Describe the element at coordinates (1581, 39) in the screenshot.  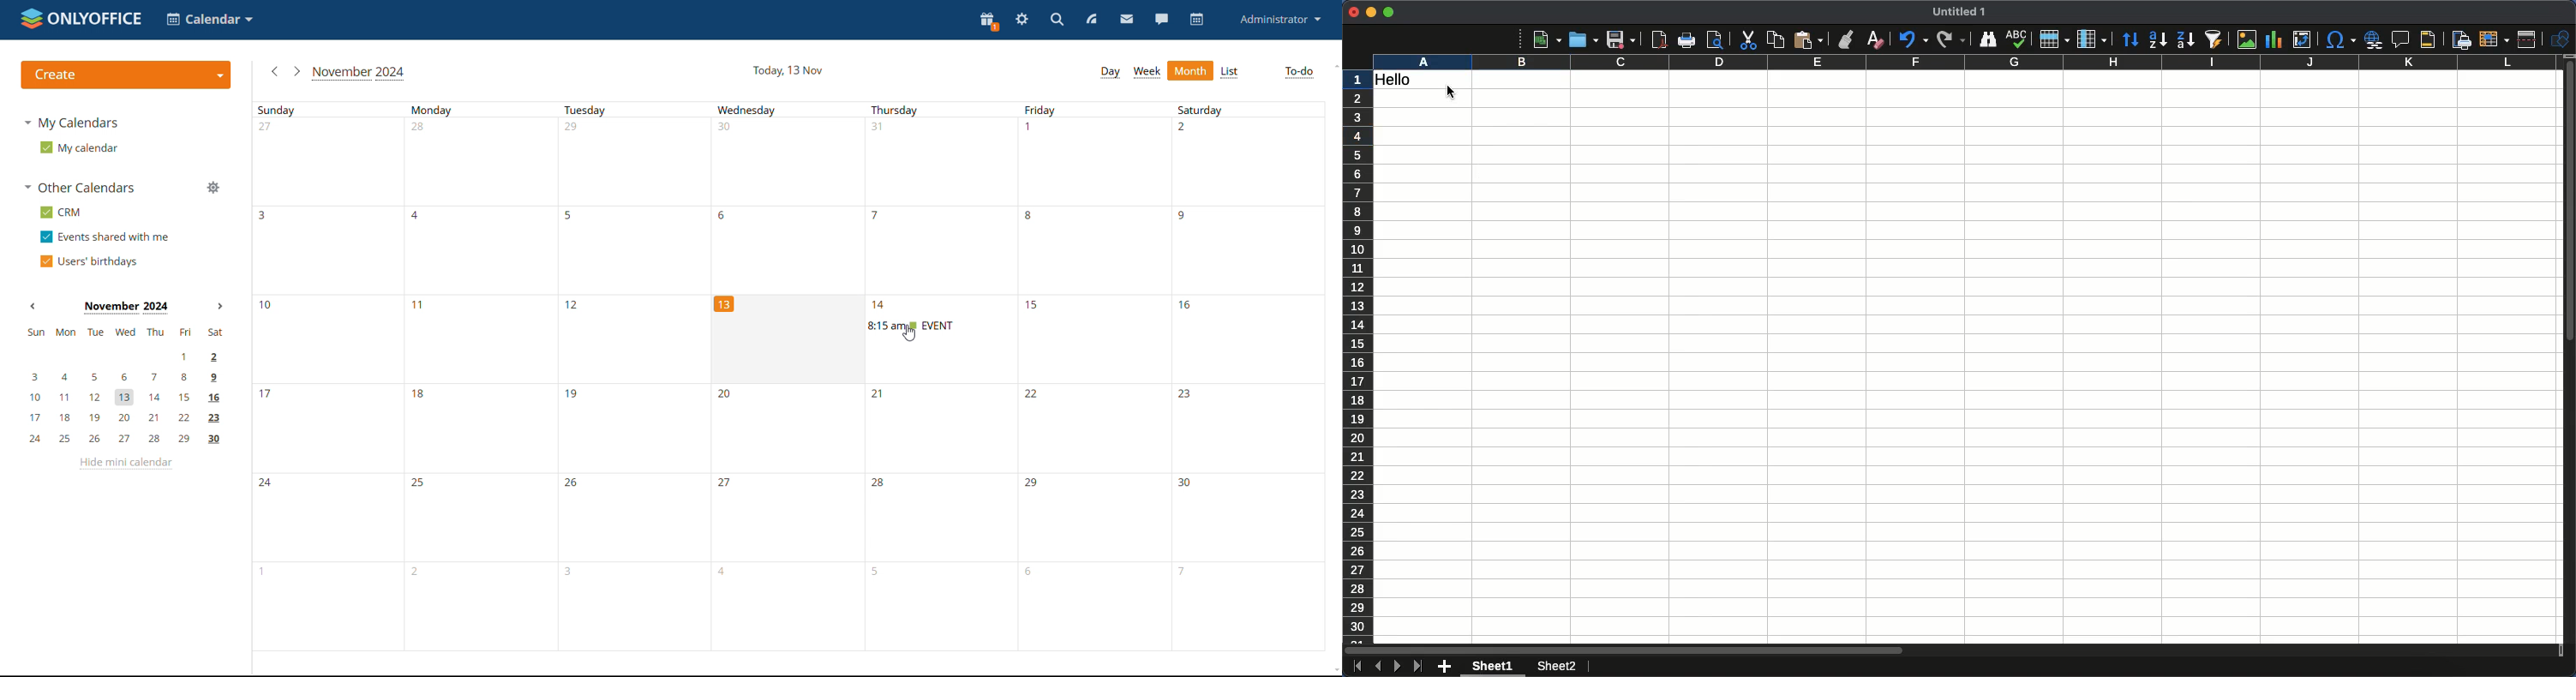
I see `Open` at that location.